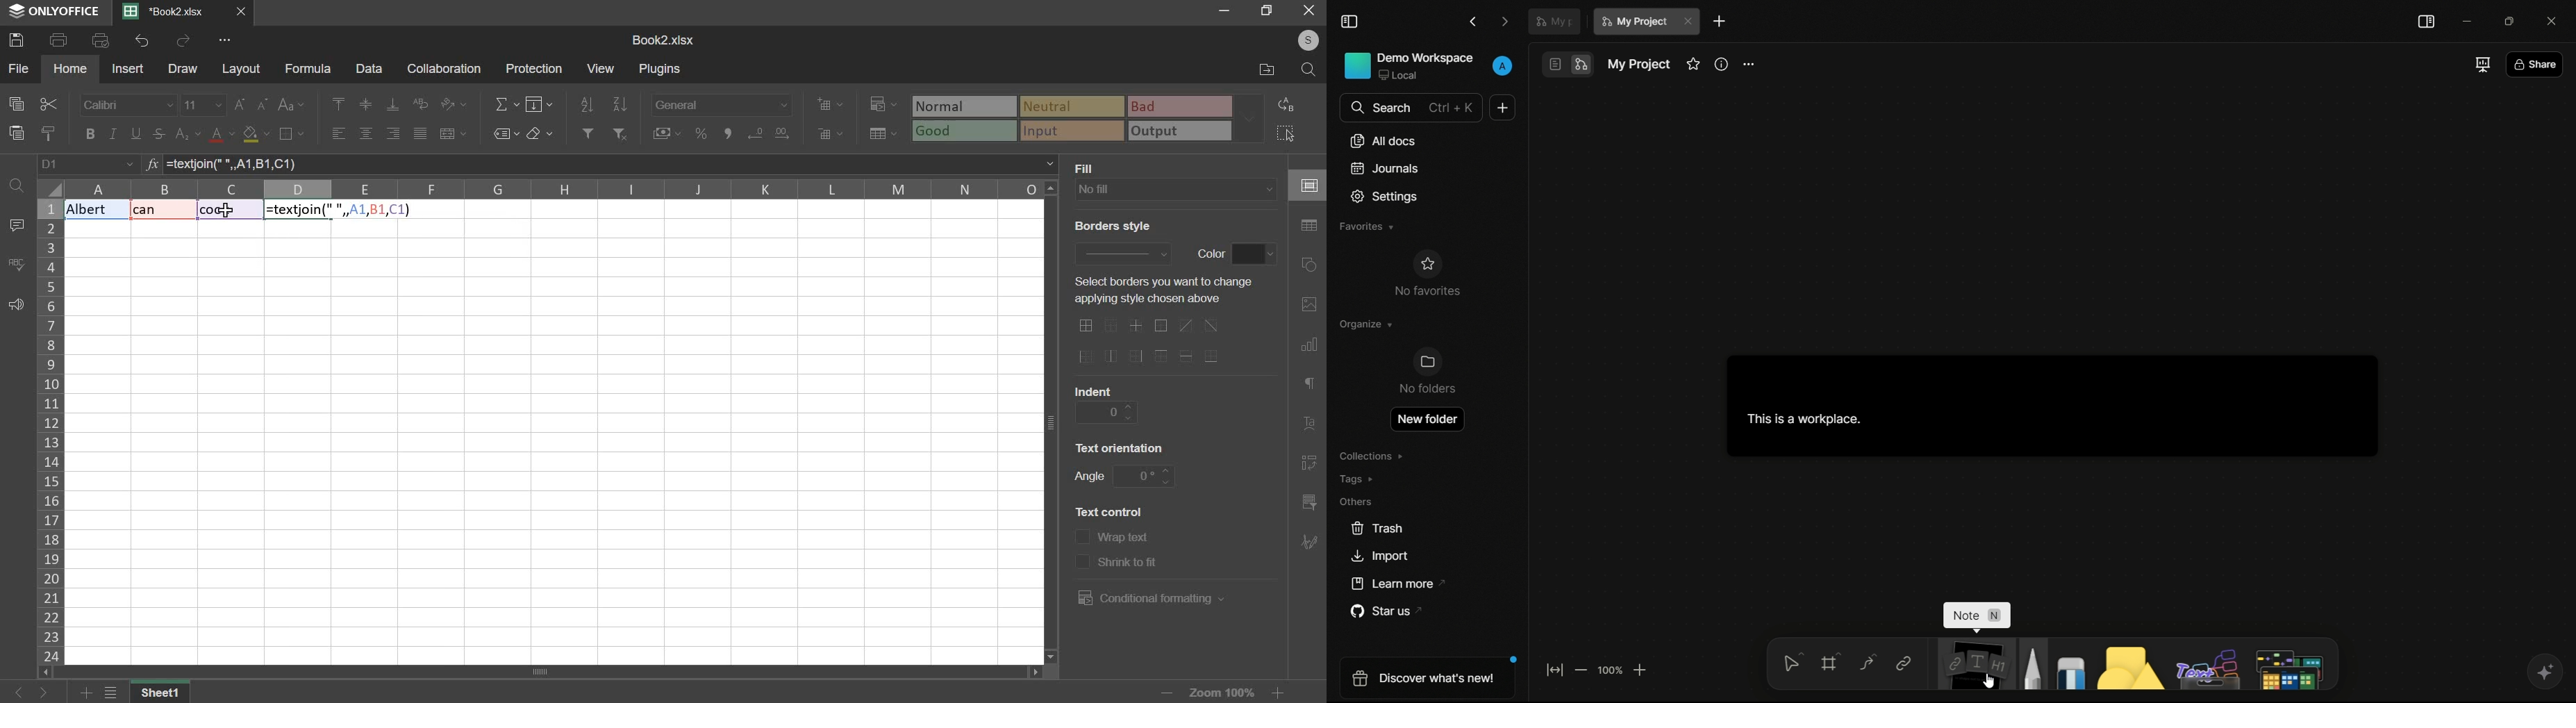  I want to click on cut, so click(47, 104).